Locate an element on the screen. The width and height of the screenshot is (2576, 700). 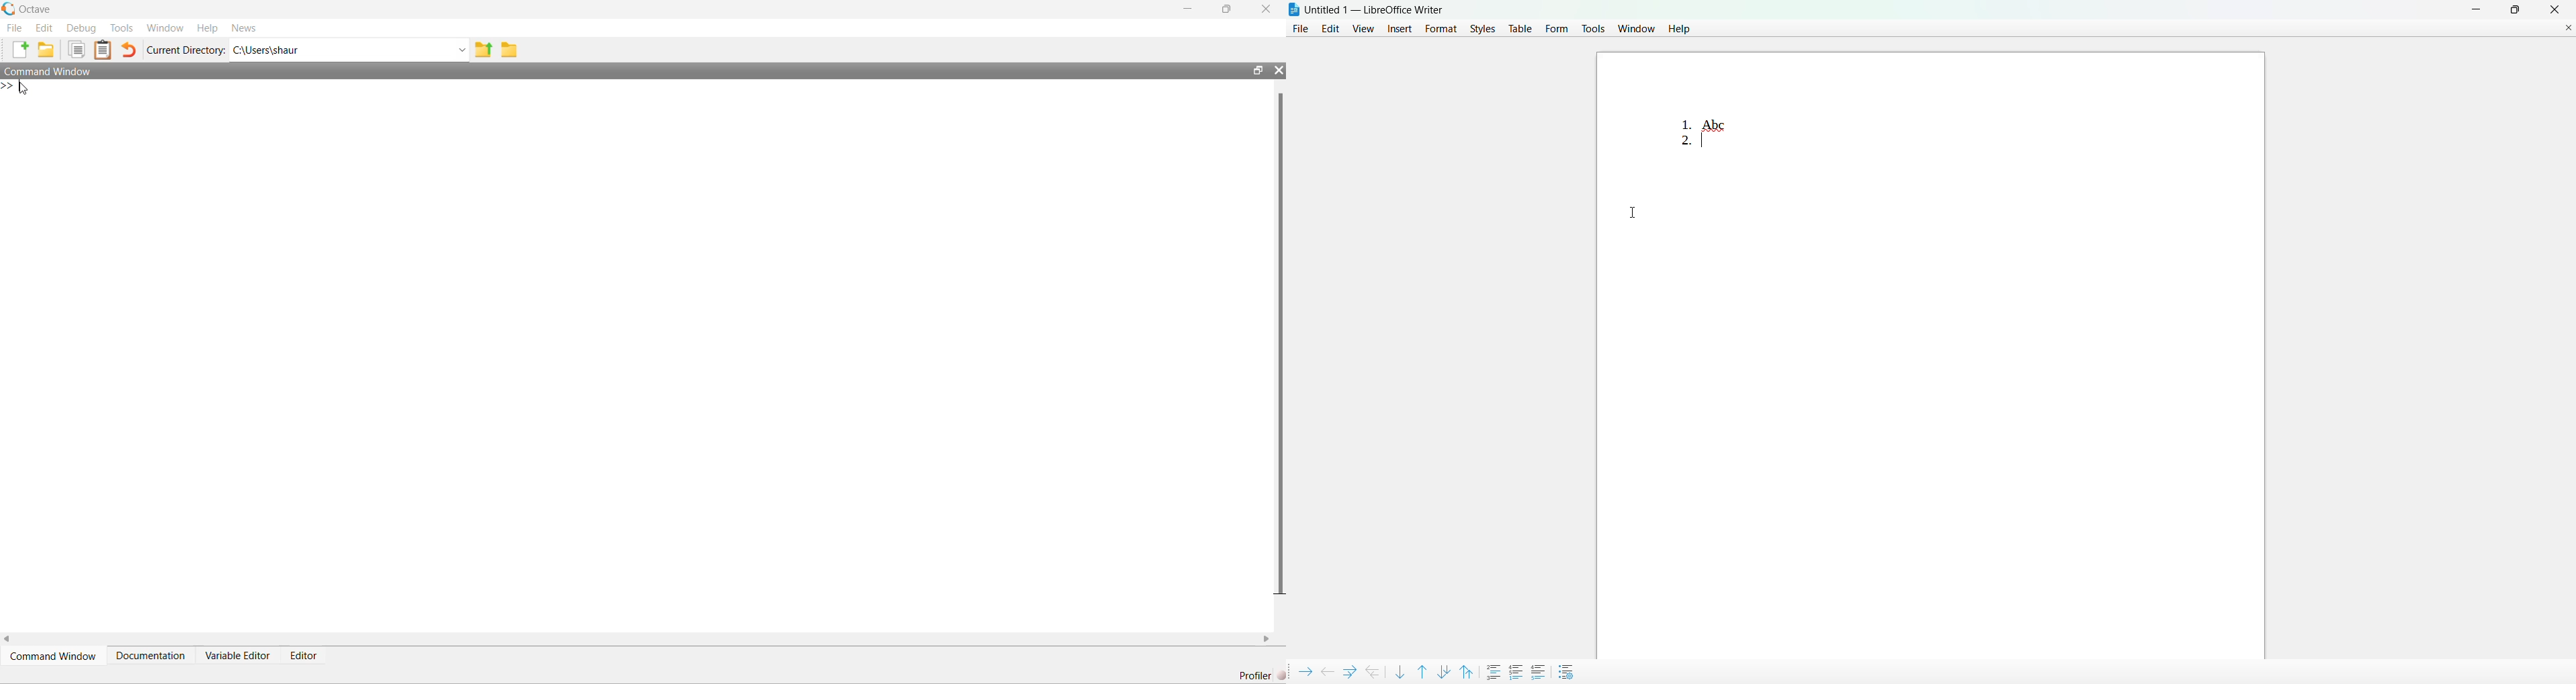
file is located at coordinates (1301, 30).